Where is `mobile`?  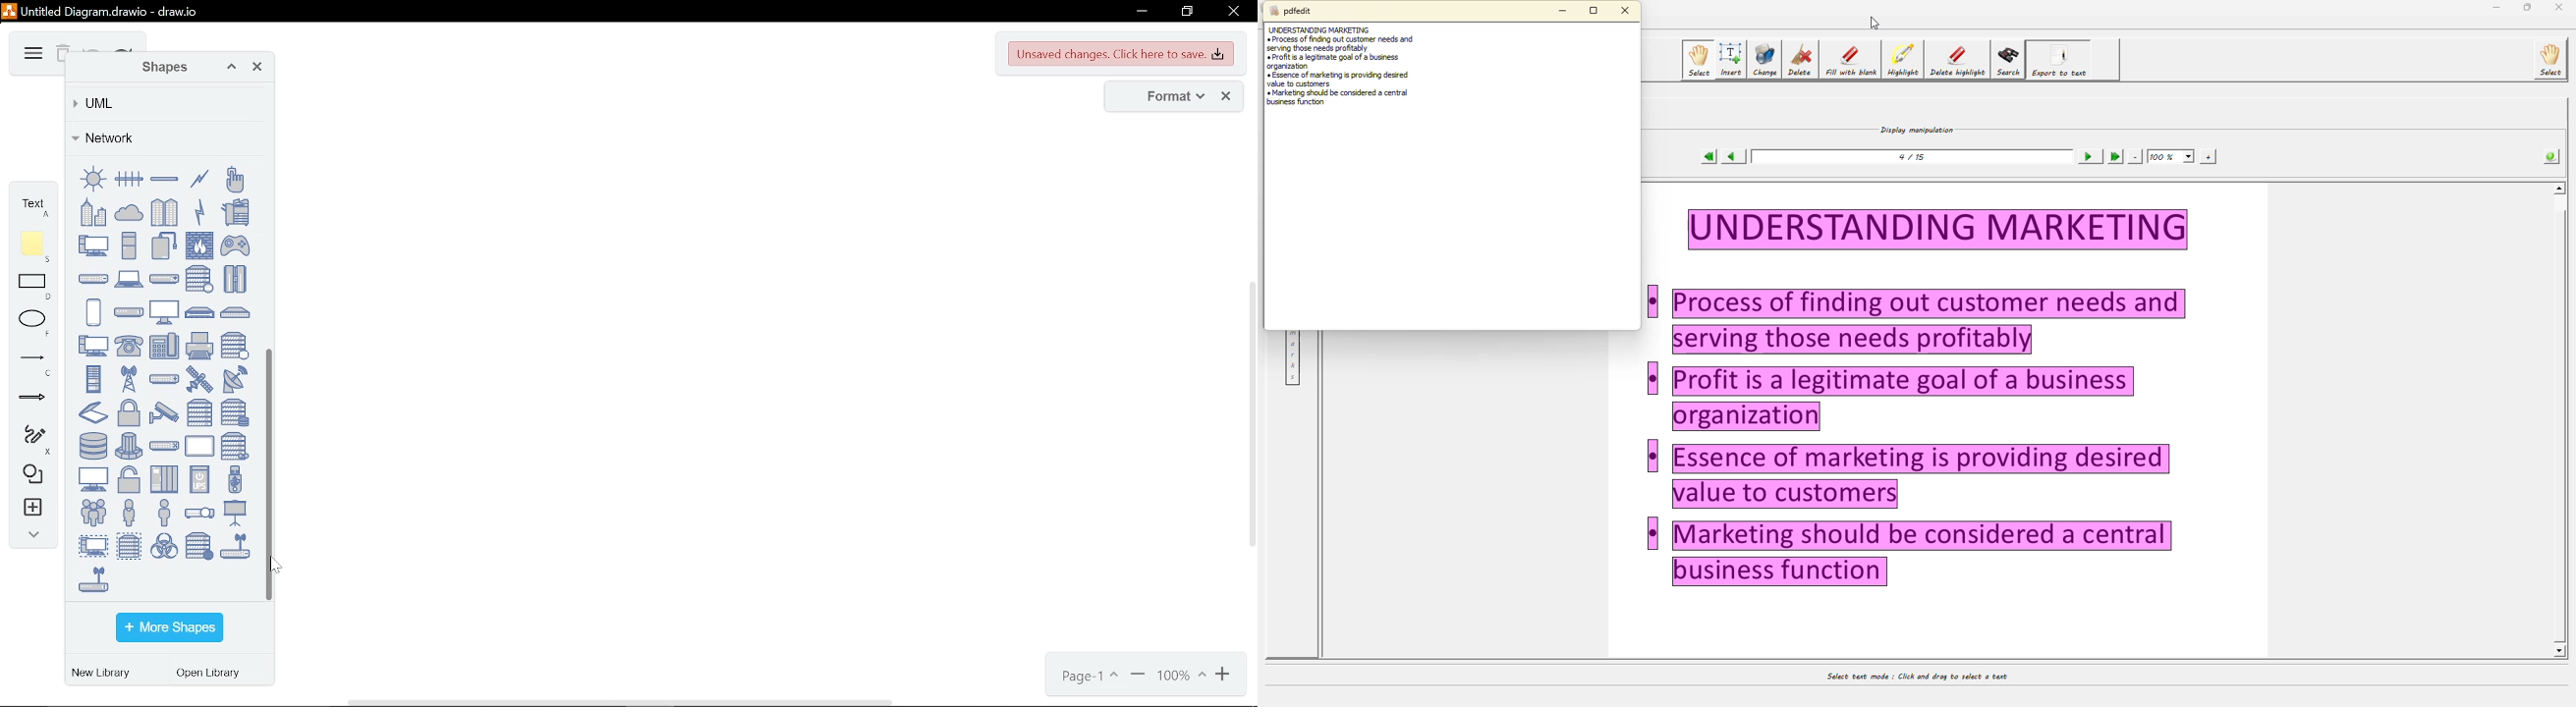
mobile is located at coordinates (93, 312).